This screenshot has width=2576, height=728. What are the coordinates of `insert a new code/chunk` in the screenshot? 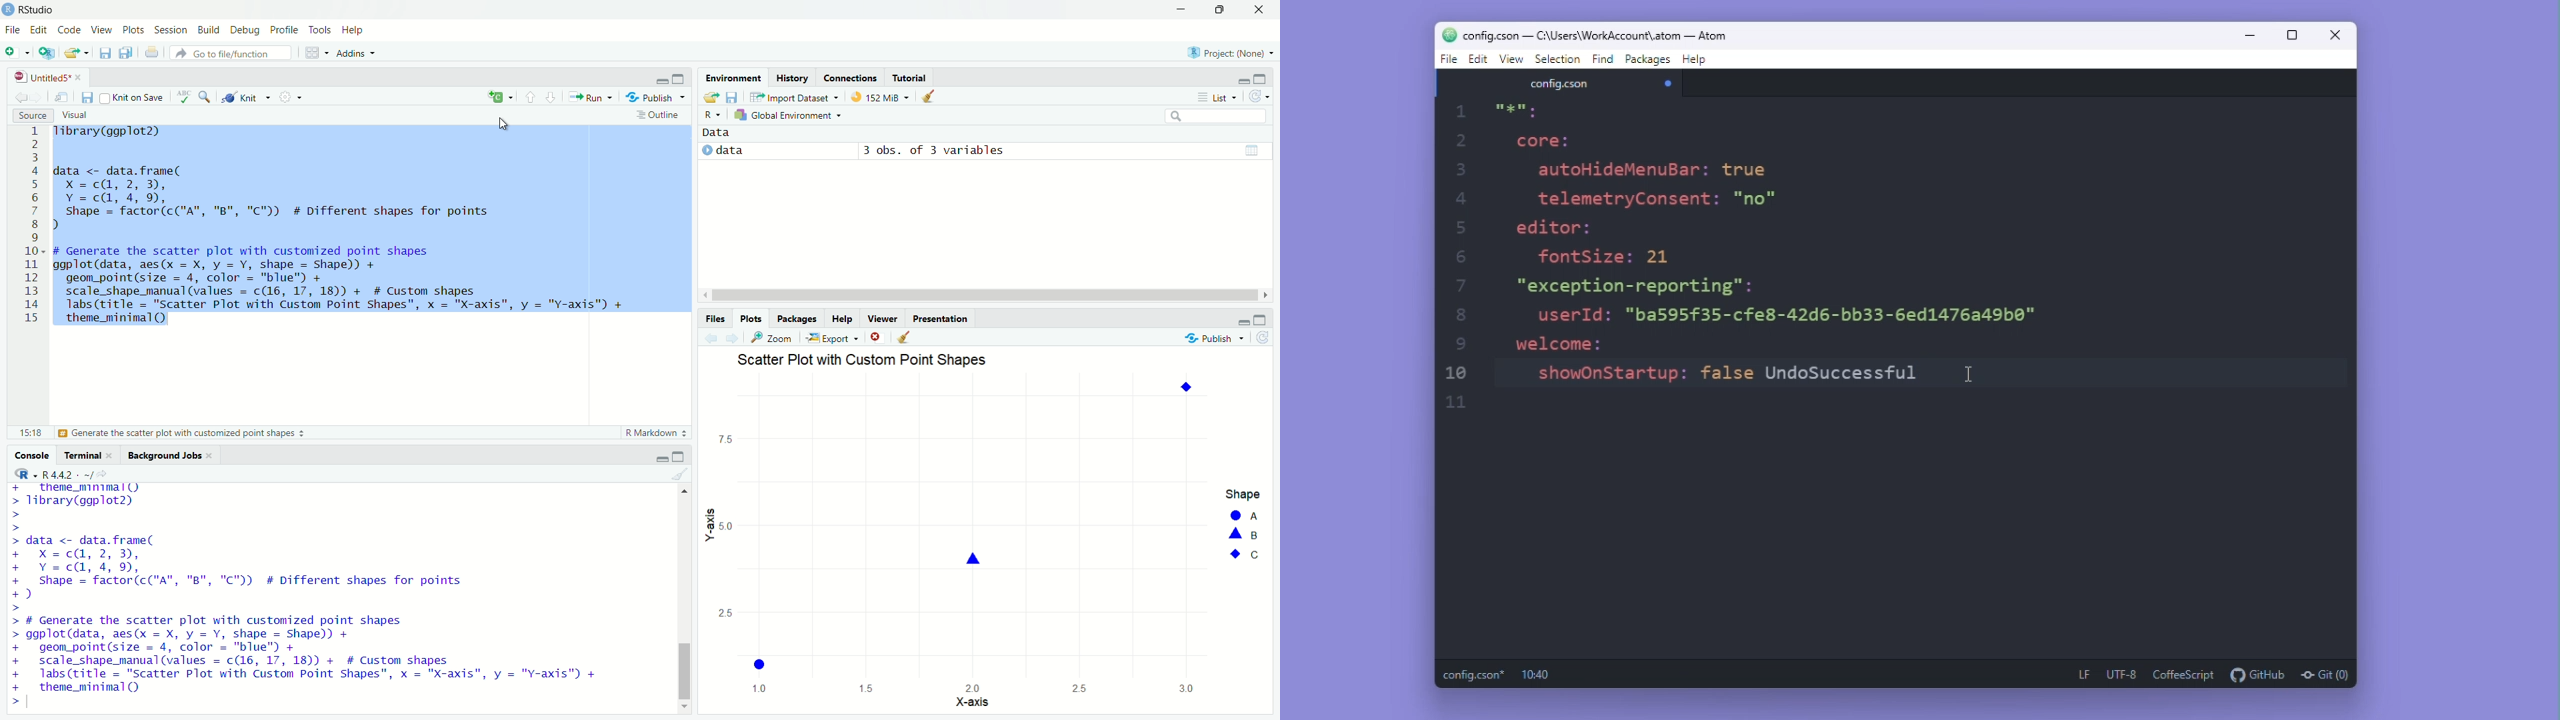 It's located at (501, 96).